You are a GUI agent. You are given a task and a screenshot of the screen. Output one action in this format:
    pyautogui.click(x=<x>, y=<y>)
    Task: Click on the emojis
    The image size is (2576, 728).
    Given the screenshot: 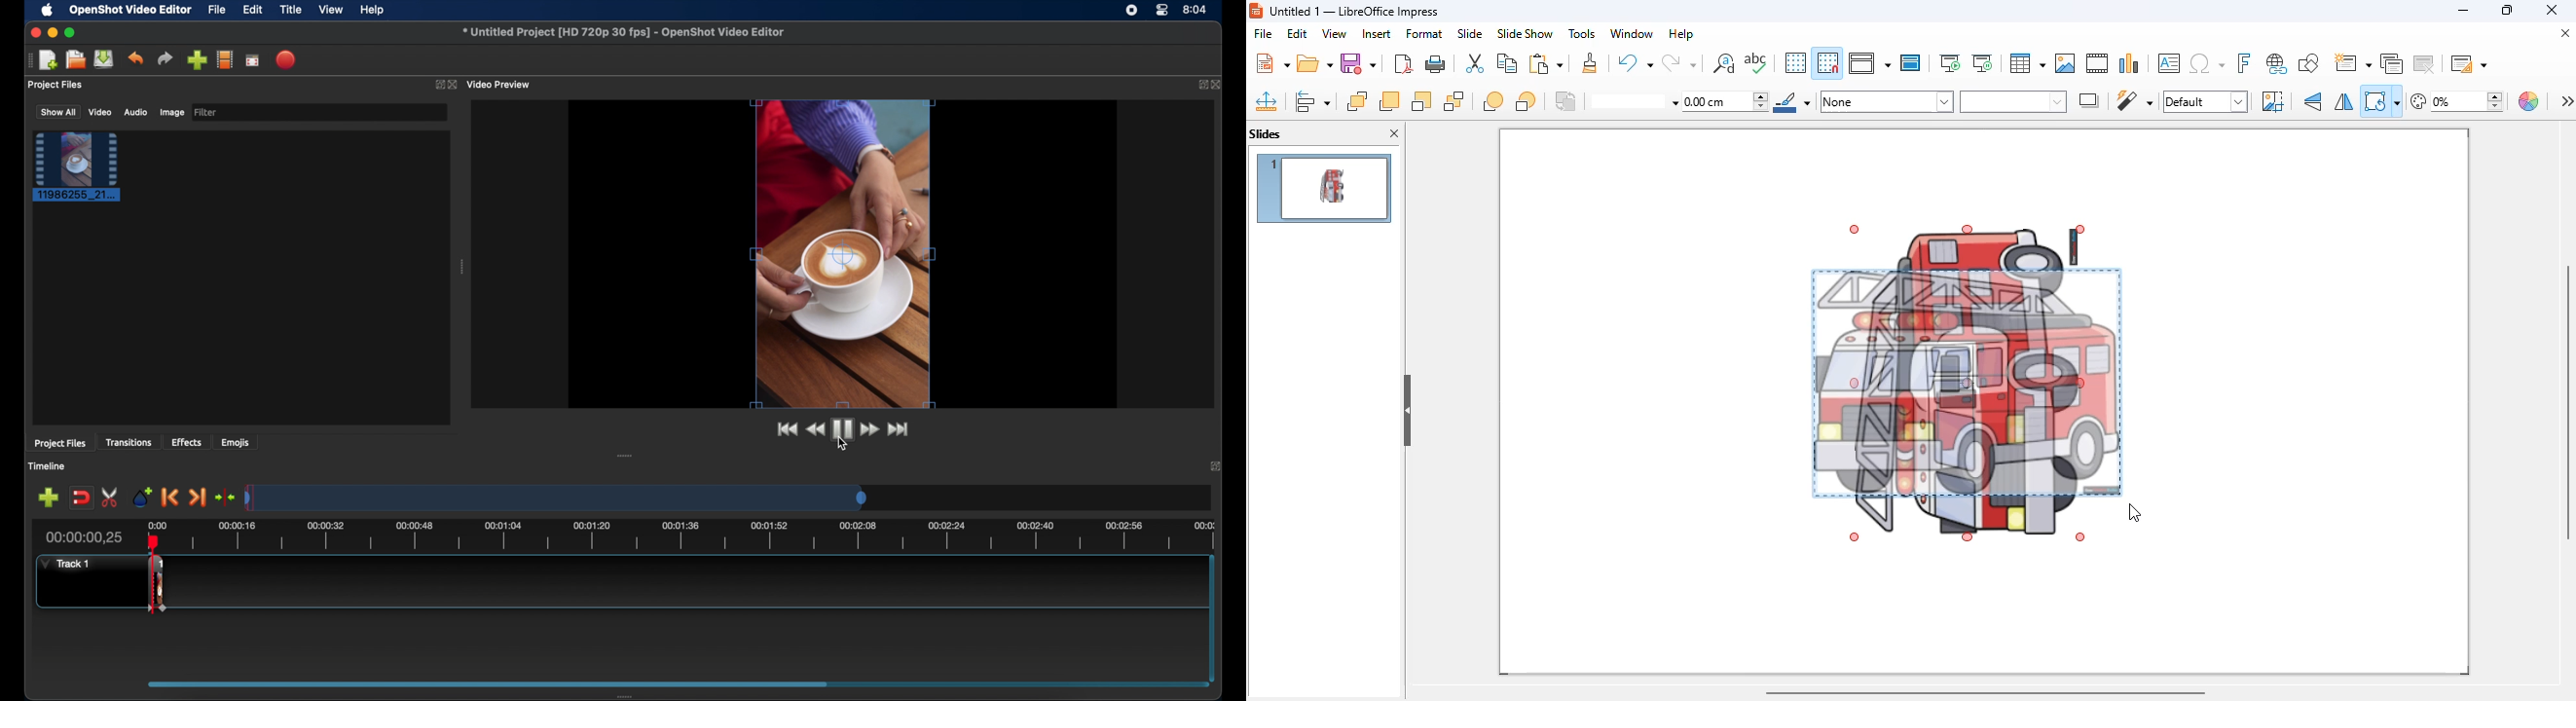 What is the action you would take?
    pyautogui.click(x=236, y=443)
    